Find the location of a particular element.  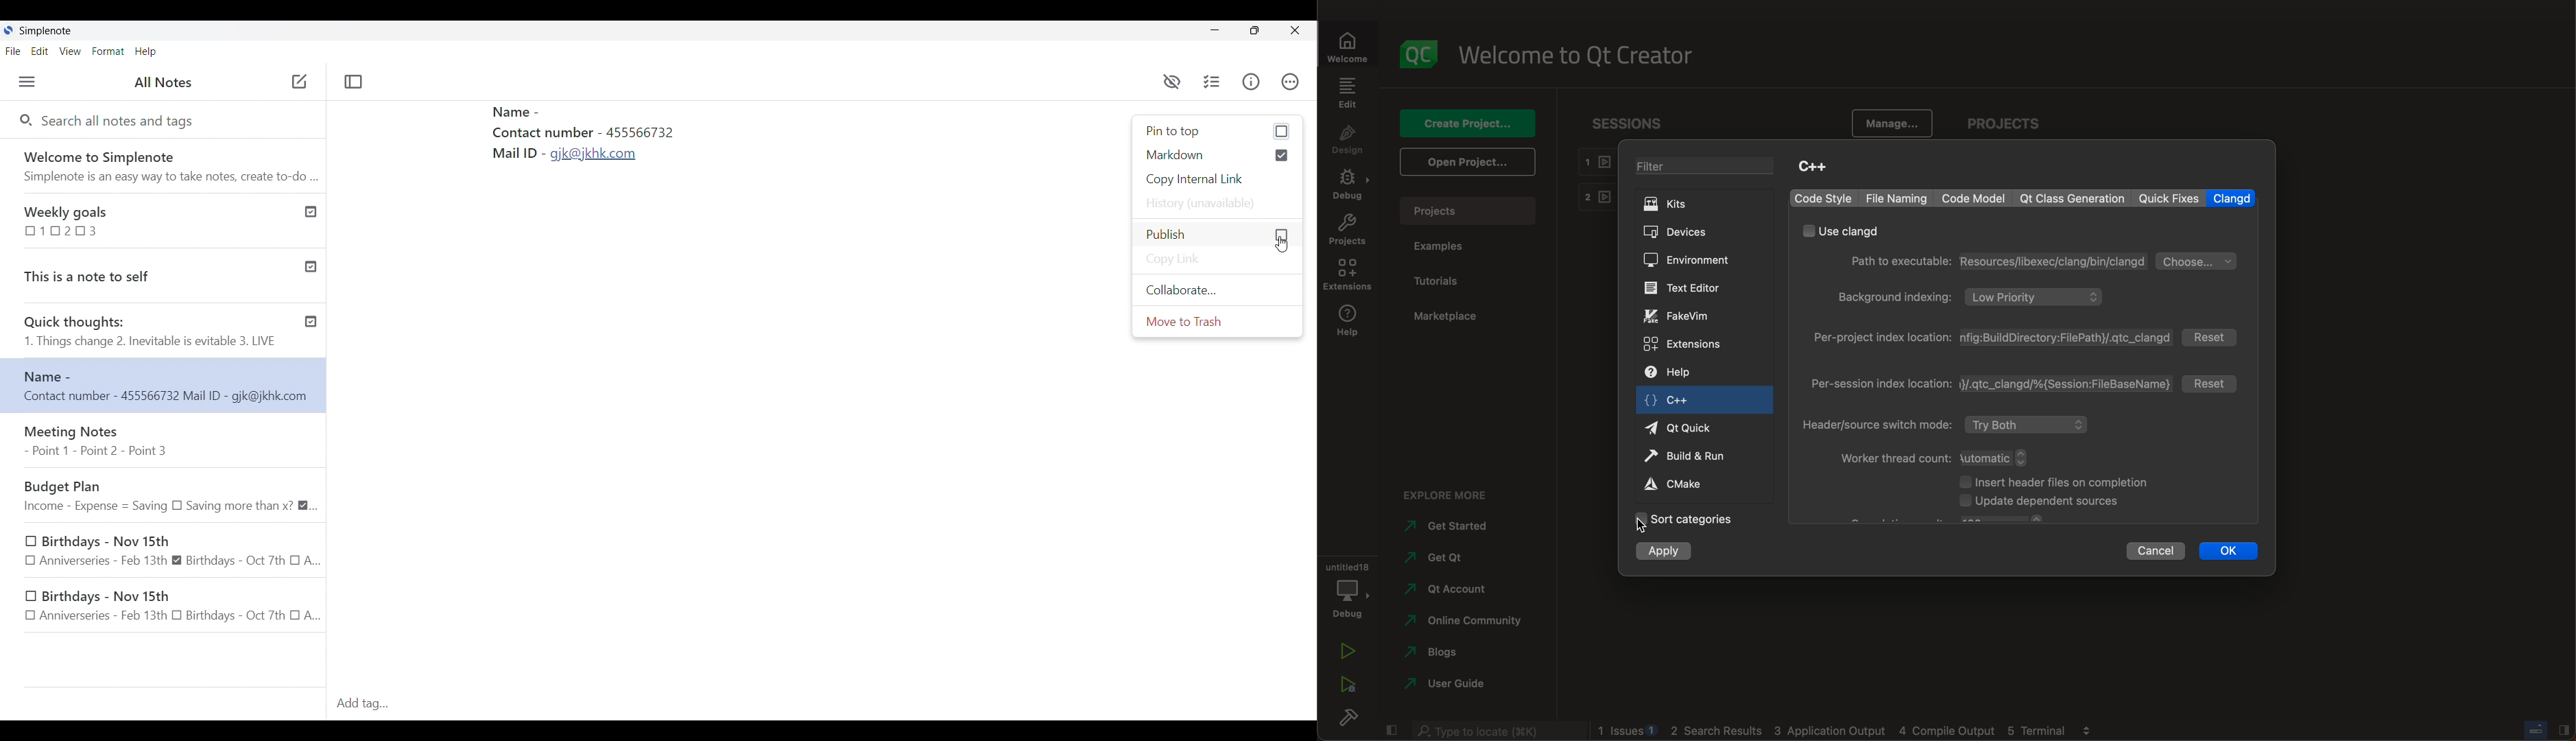

 Birthdays - Nov 15th  is located at coordinates (174, 550).